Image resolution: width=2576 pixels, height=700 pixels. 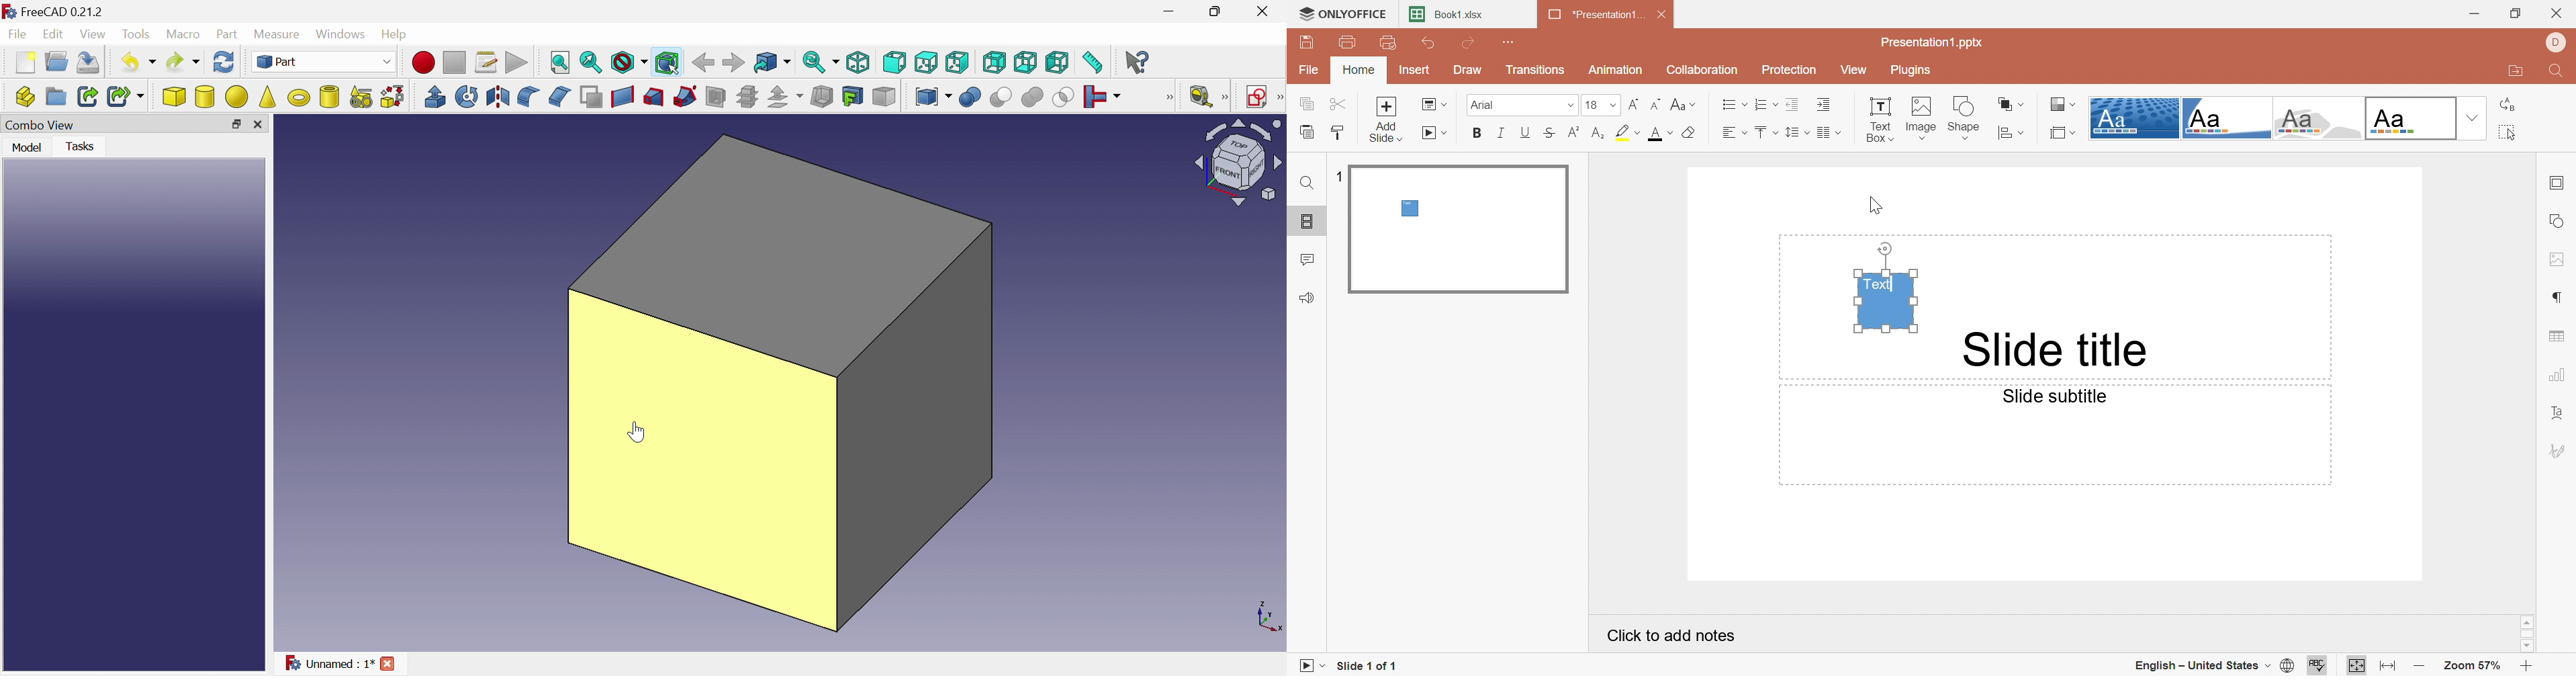 What do you see at coordinates (2227, 119) in the screenshot?
I see `Corner` at bounding box center [2227, 119].